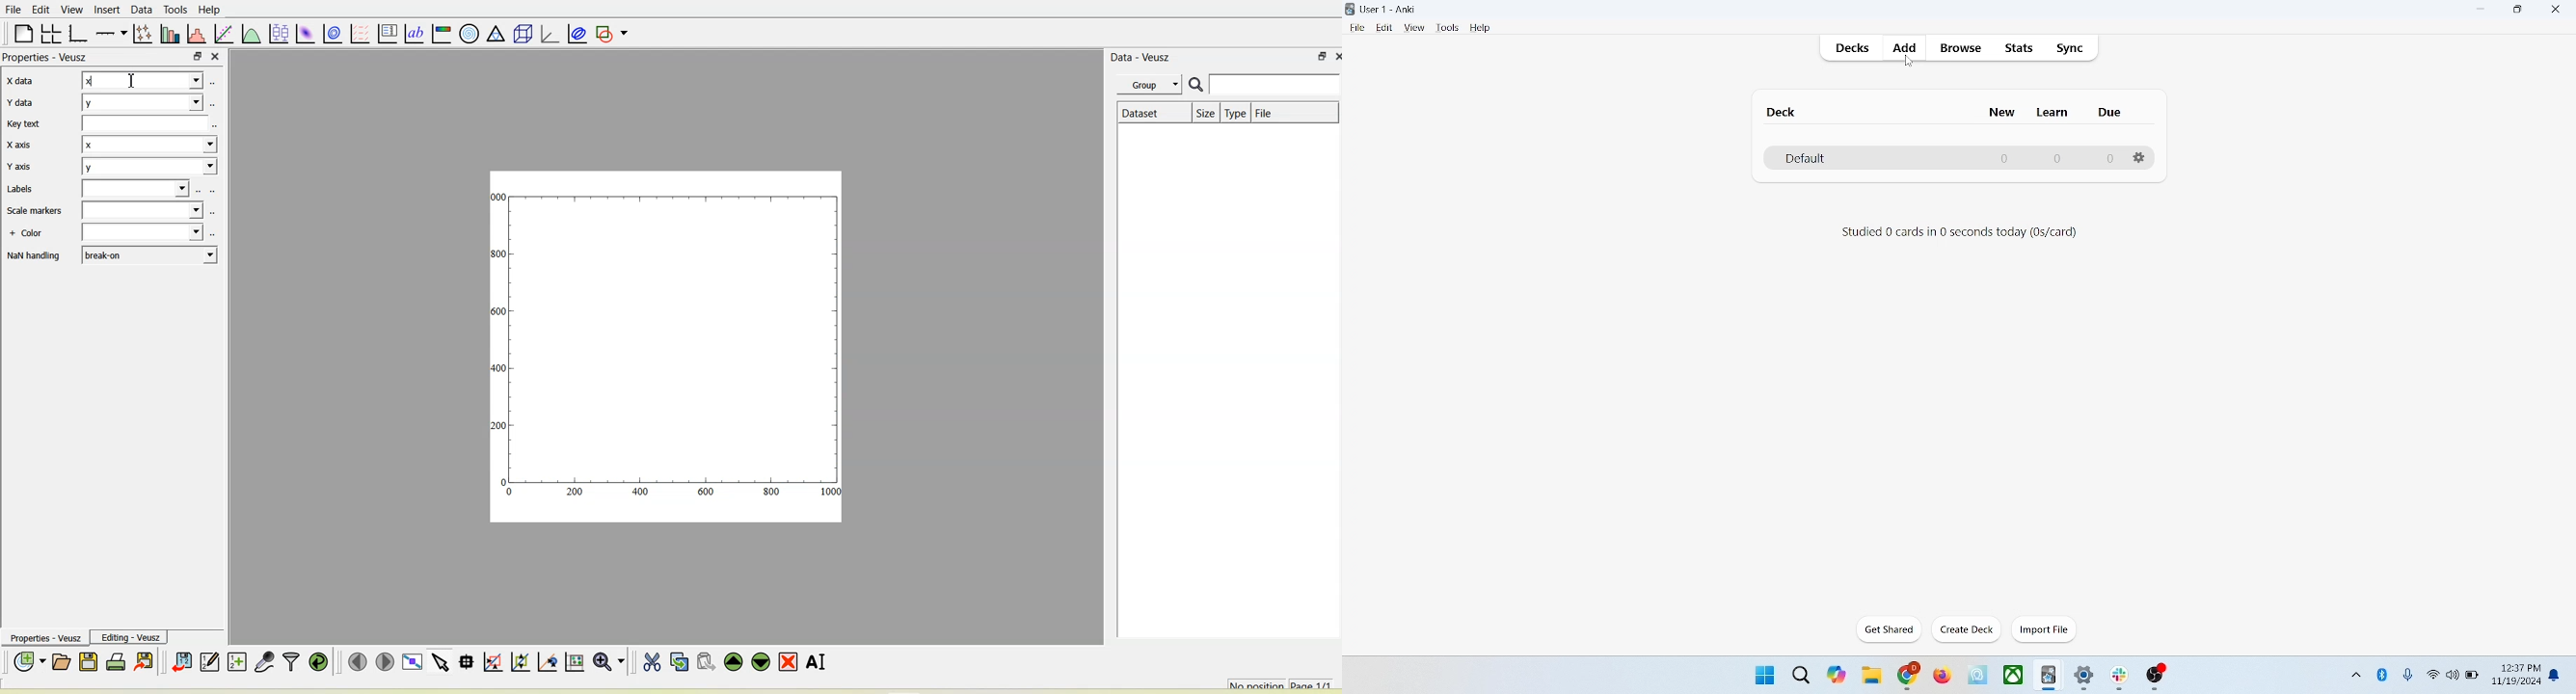 The height and width of the screenshot is (700, 2576). What do you see at coordinates (51, 34) in the screenshot?
I see `Arrange graphs in a grid` at bounding box center [51, 34].